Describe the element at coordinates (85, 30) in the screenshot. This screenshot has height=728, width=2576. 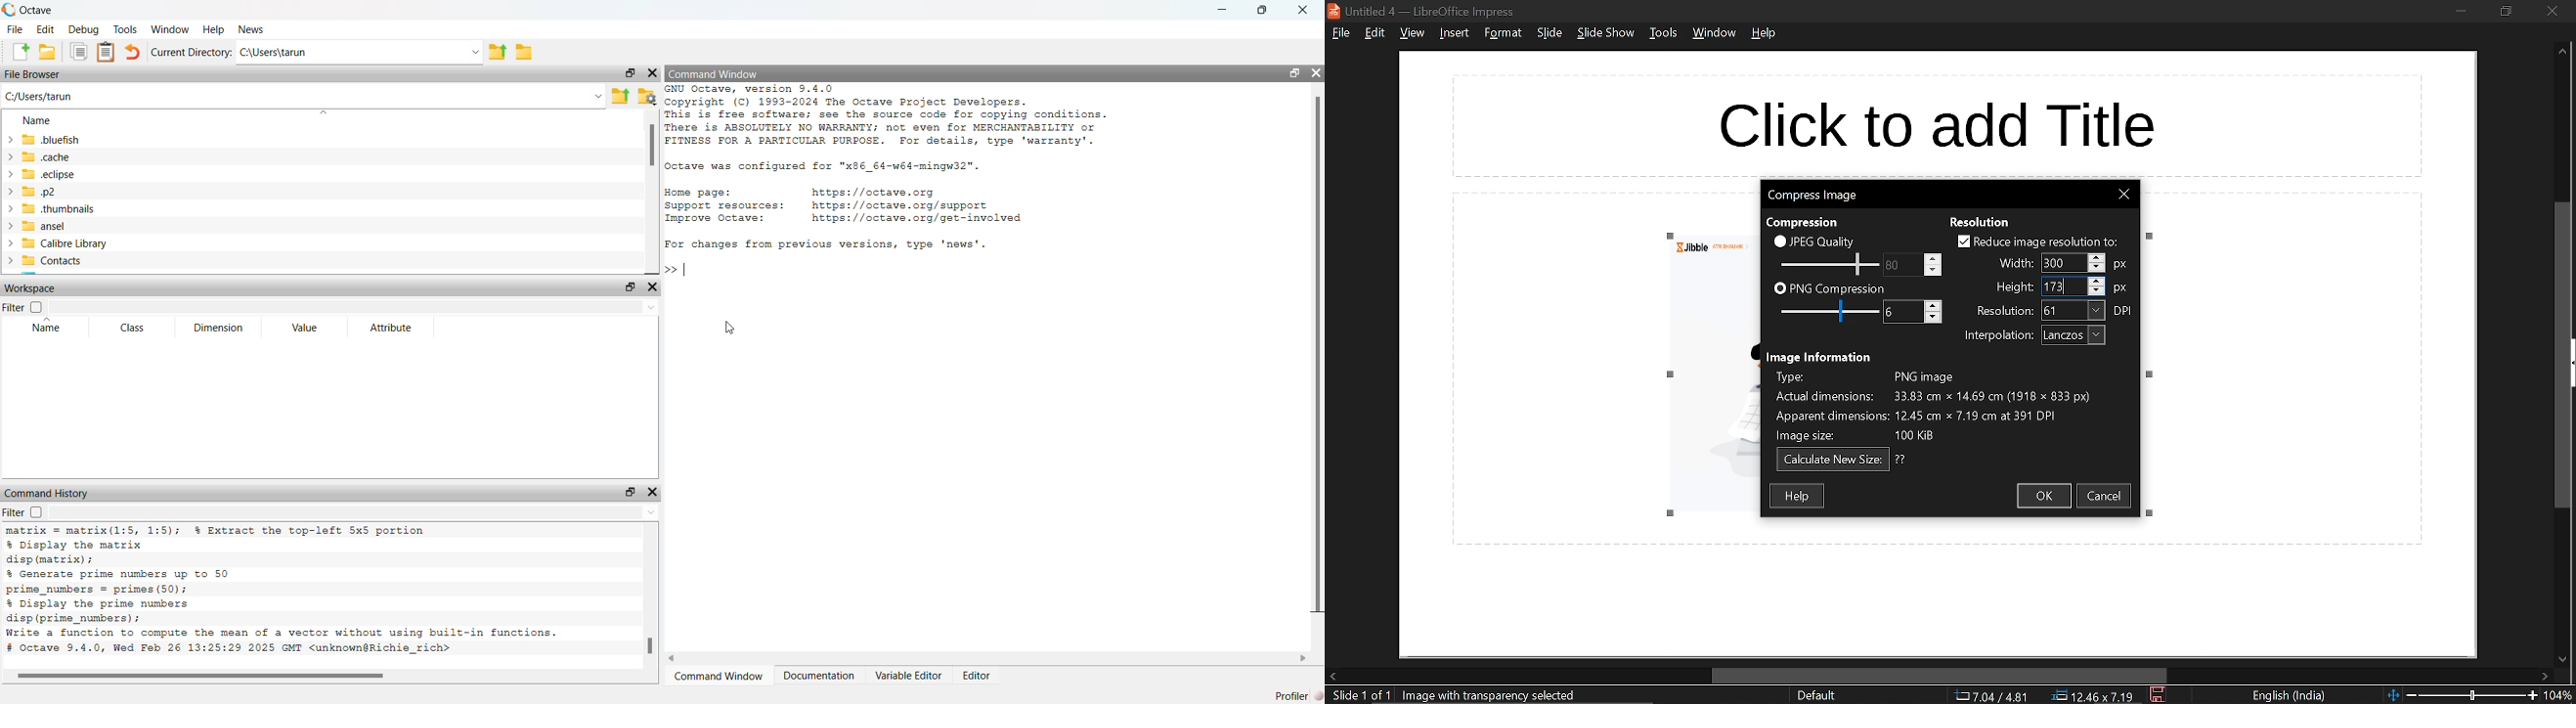
I see `debug` at that location.